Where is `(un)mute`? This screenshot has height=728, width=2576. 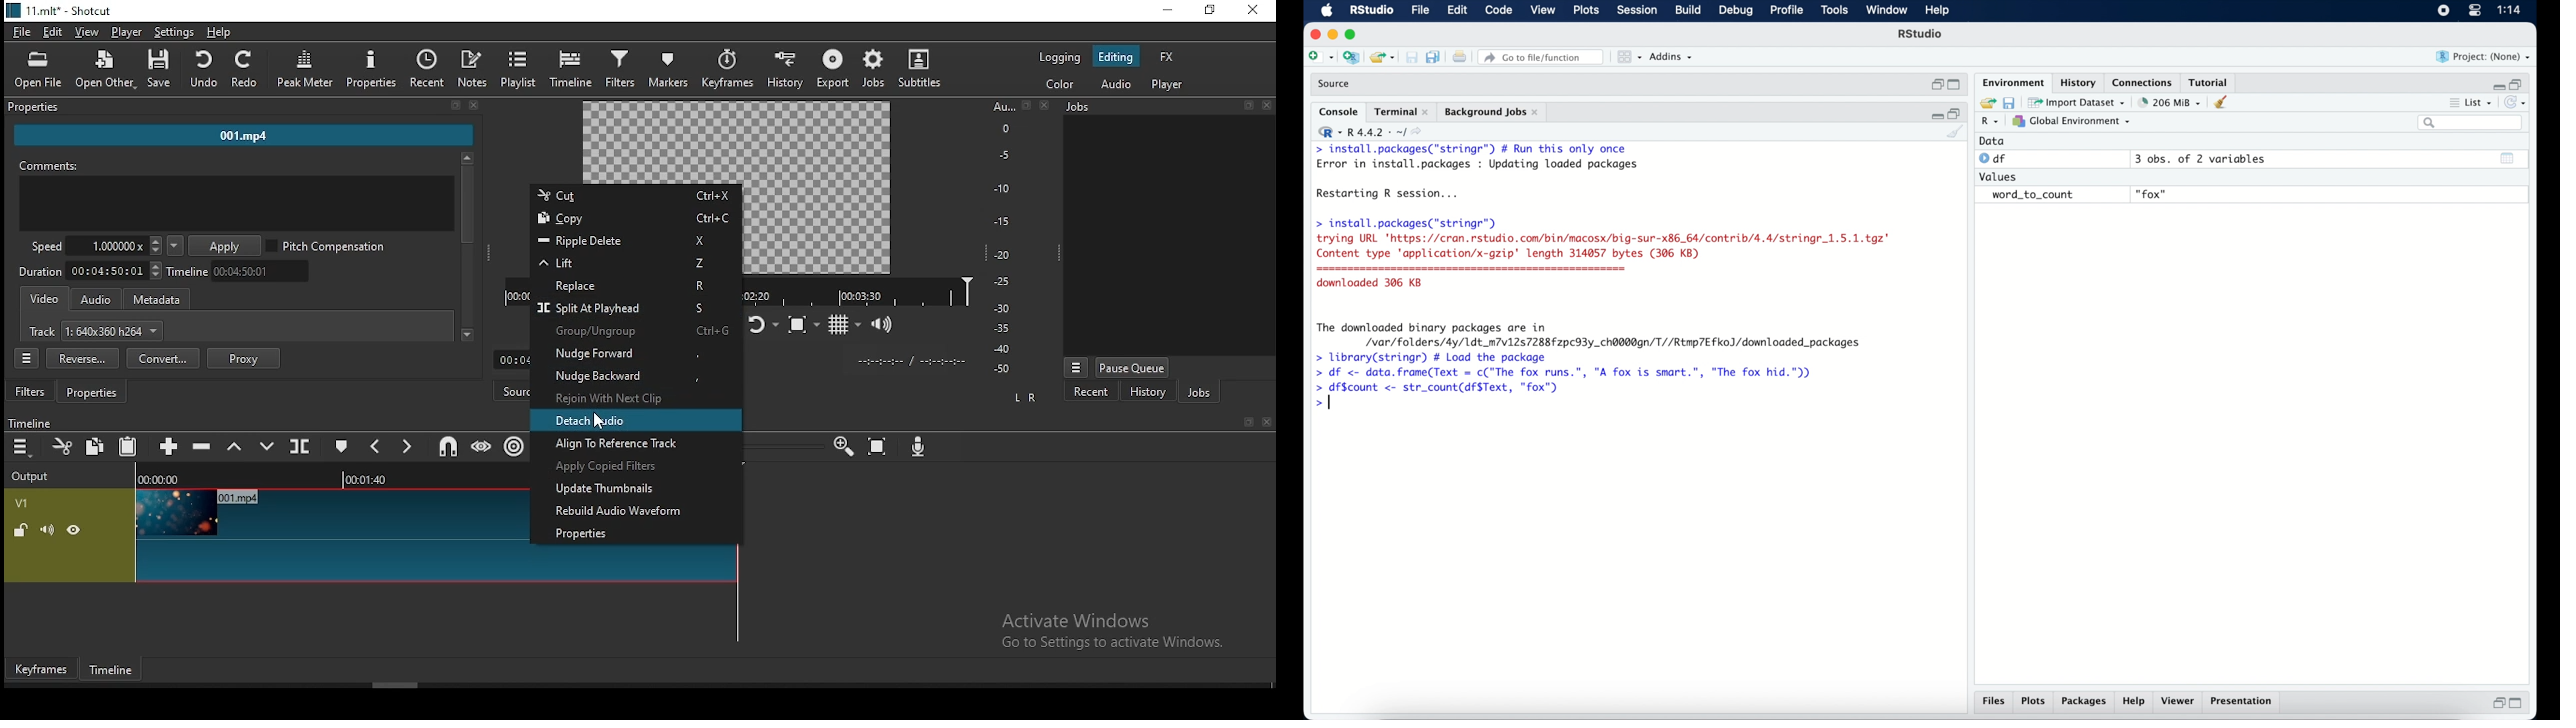 (un)mute is located at coordinates (50, 529).